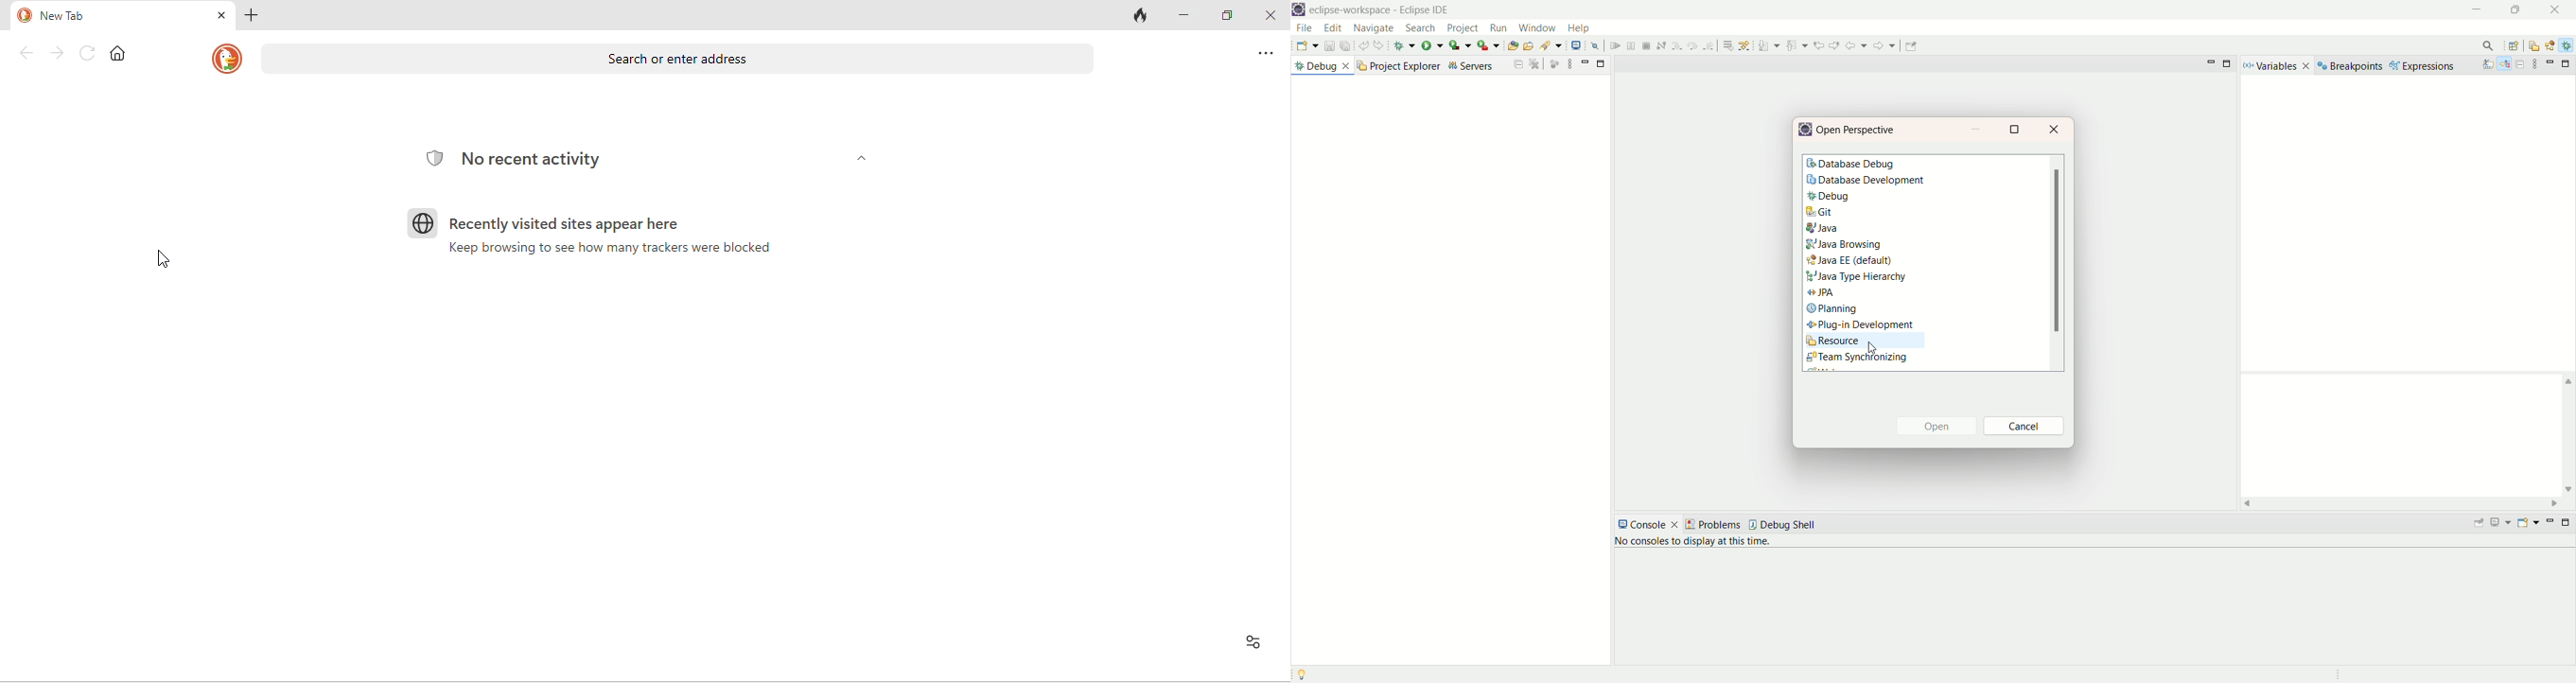 The width and height of the screenshot is (2576, 700). I want to click on browser logo, so click(424, 221).